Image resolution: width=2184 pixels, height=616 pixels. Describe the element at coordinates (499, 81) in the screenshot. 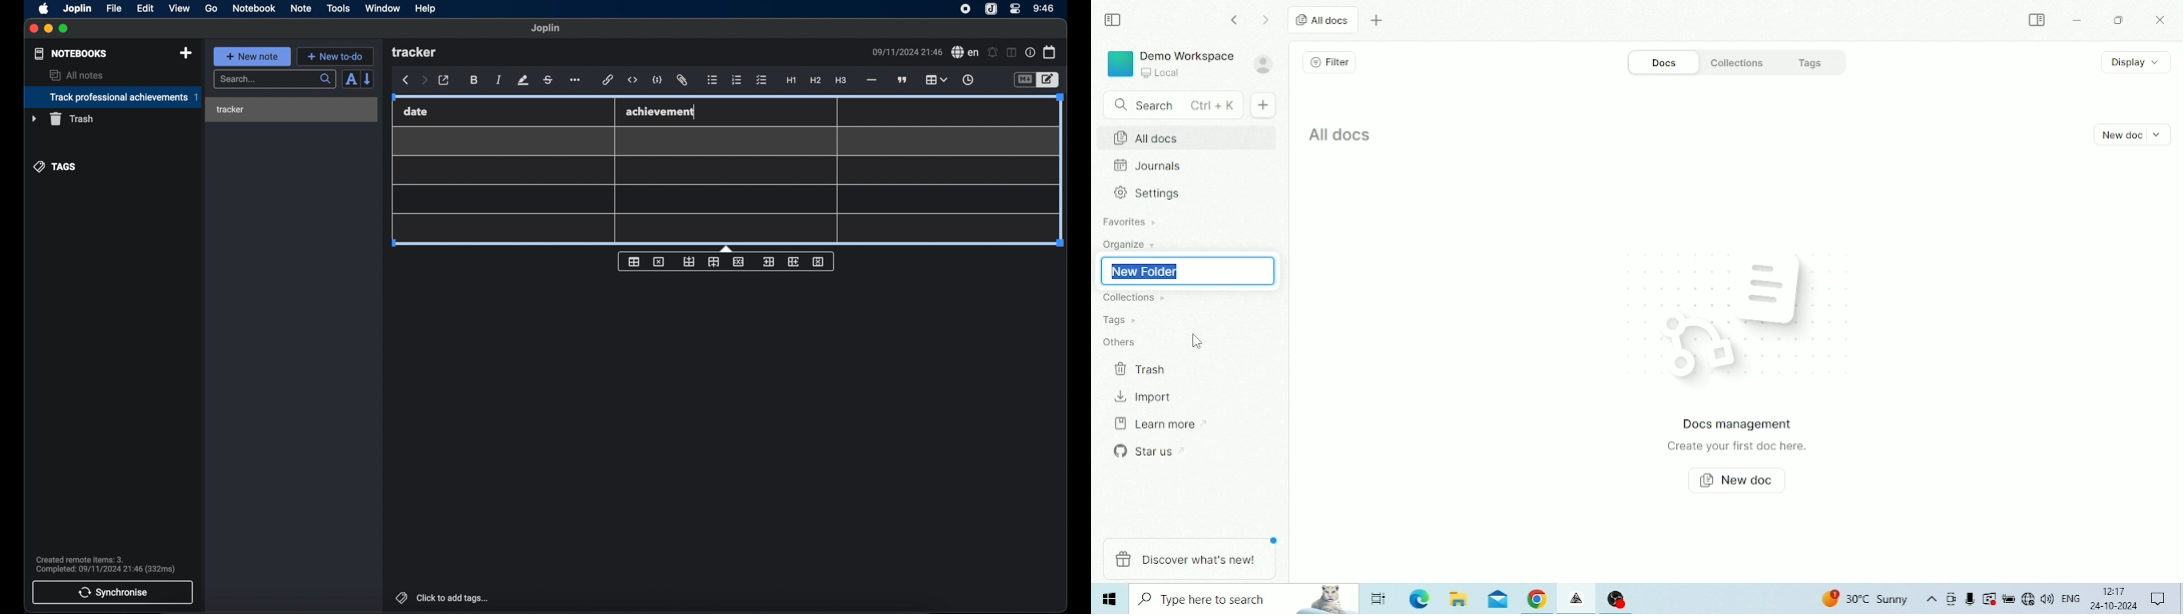

I see `italic` at that location.